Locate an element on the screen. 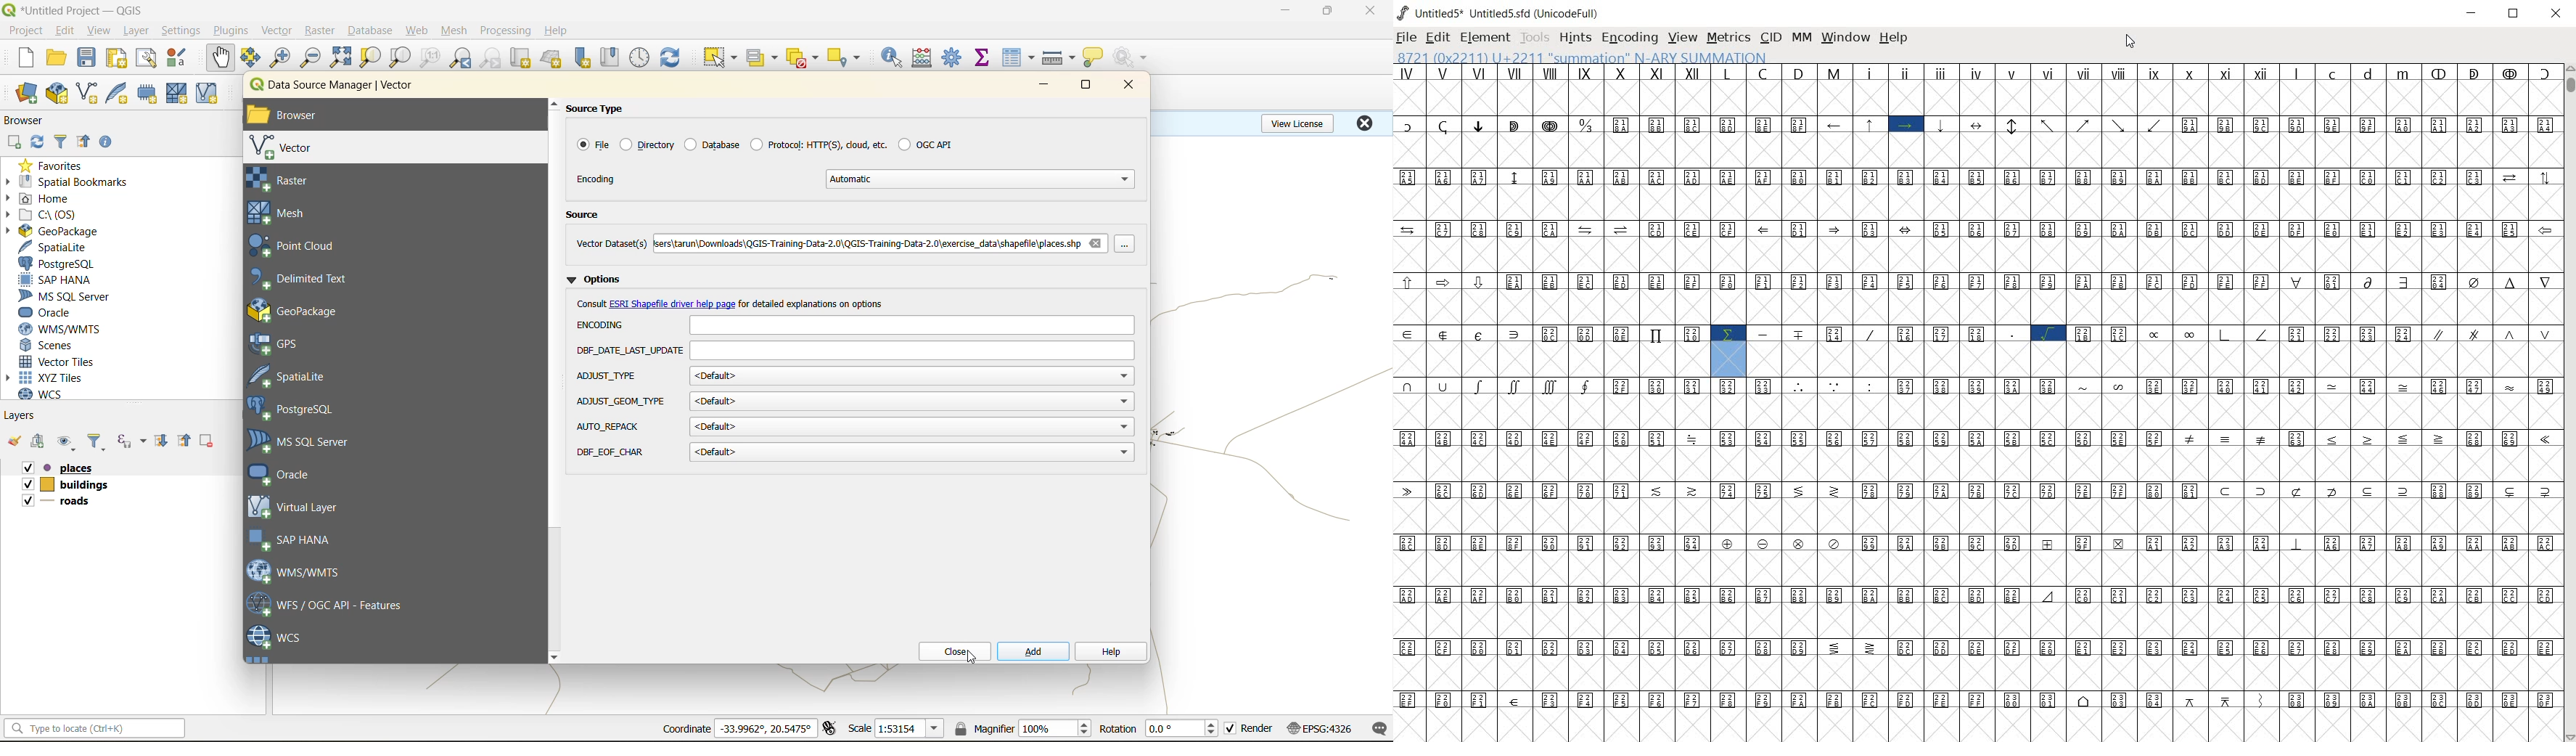 This screenshot has width=2576, height=756. empty cells is located at coordinates (1553, 360).